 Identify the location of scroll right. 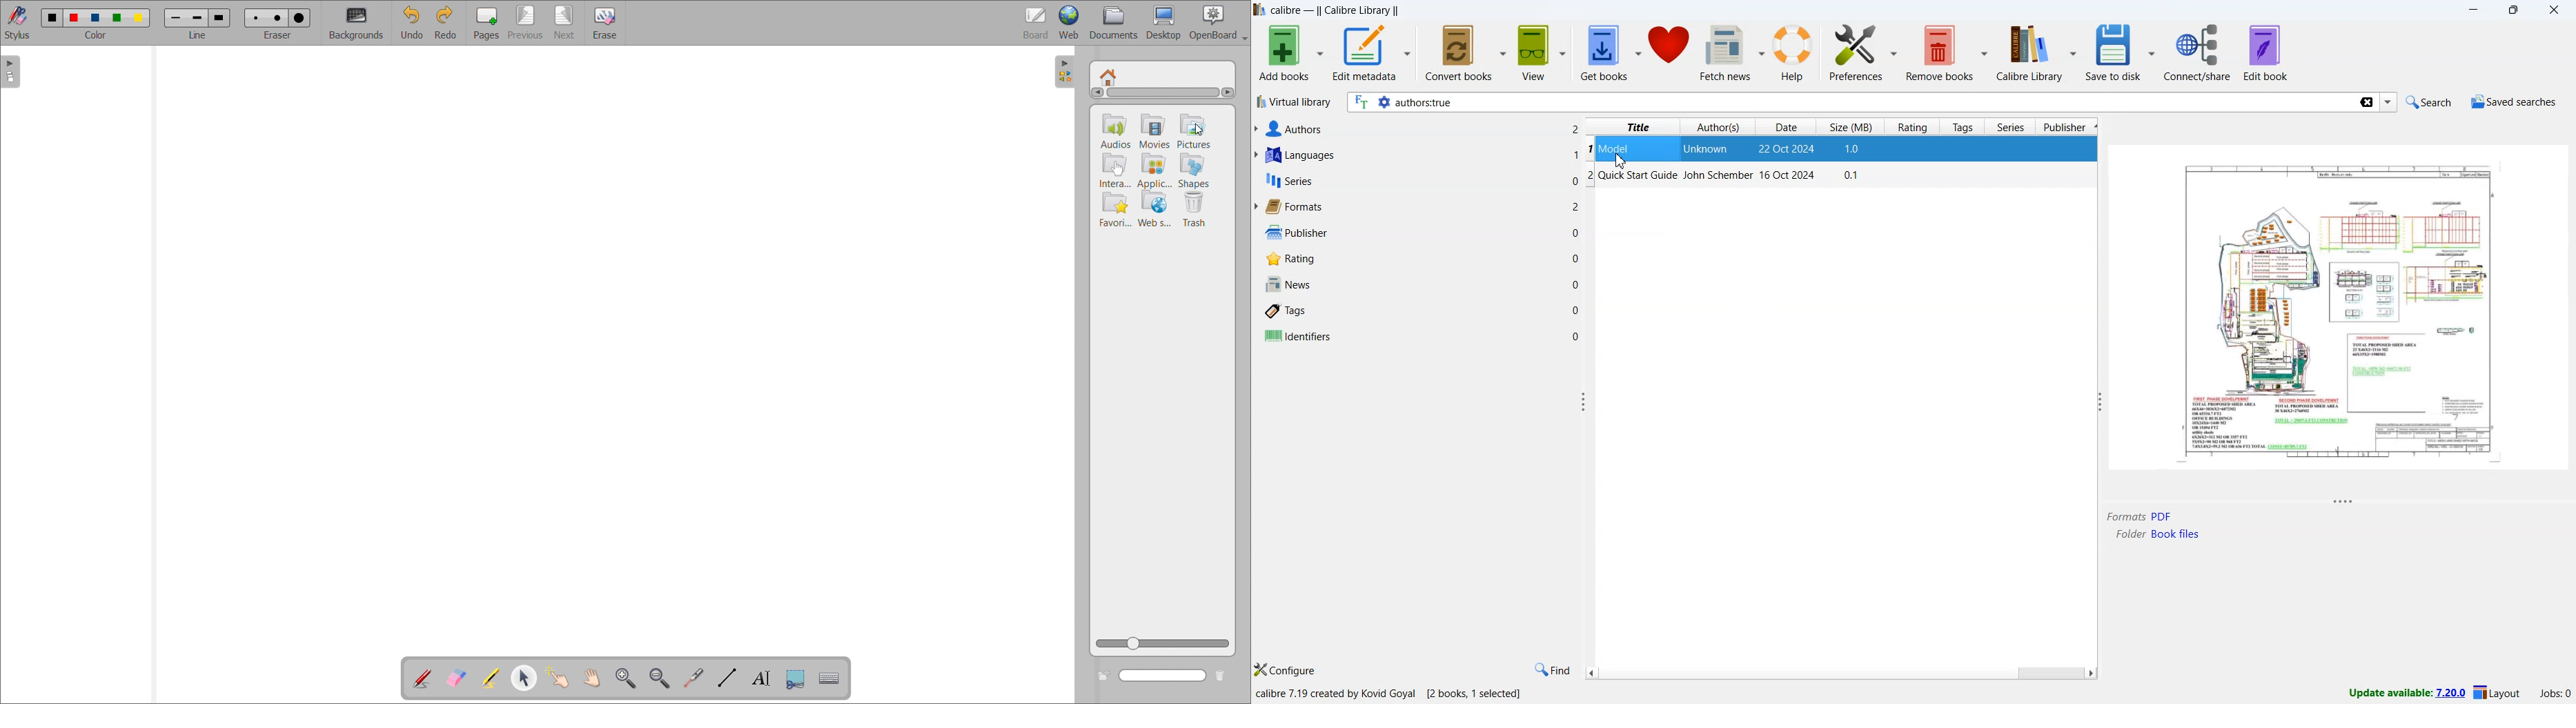
(1229, 92).